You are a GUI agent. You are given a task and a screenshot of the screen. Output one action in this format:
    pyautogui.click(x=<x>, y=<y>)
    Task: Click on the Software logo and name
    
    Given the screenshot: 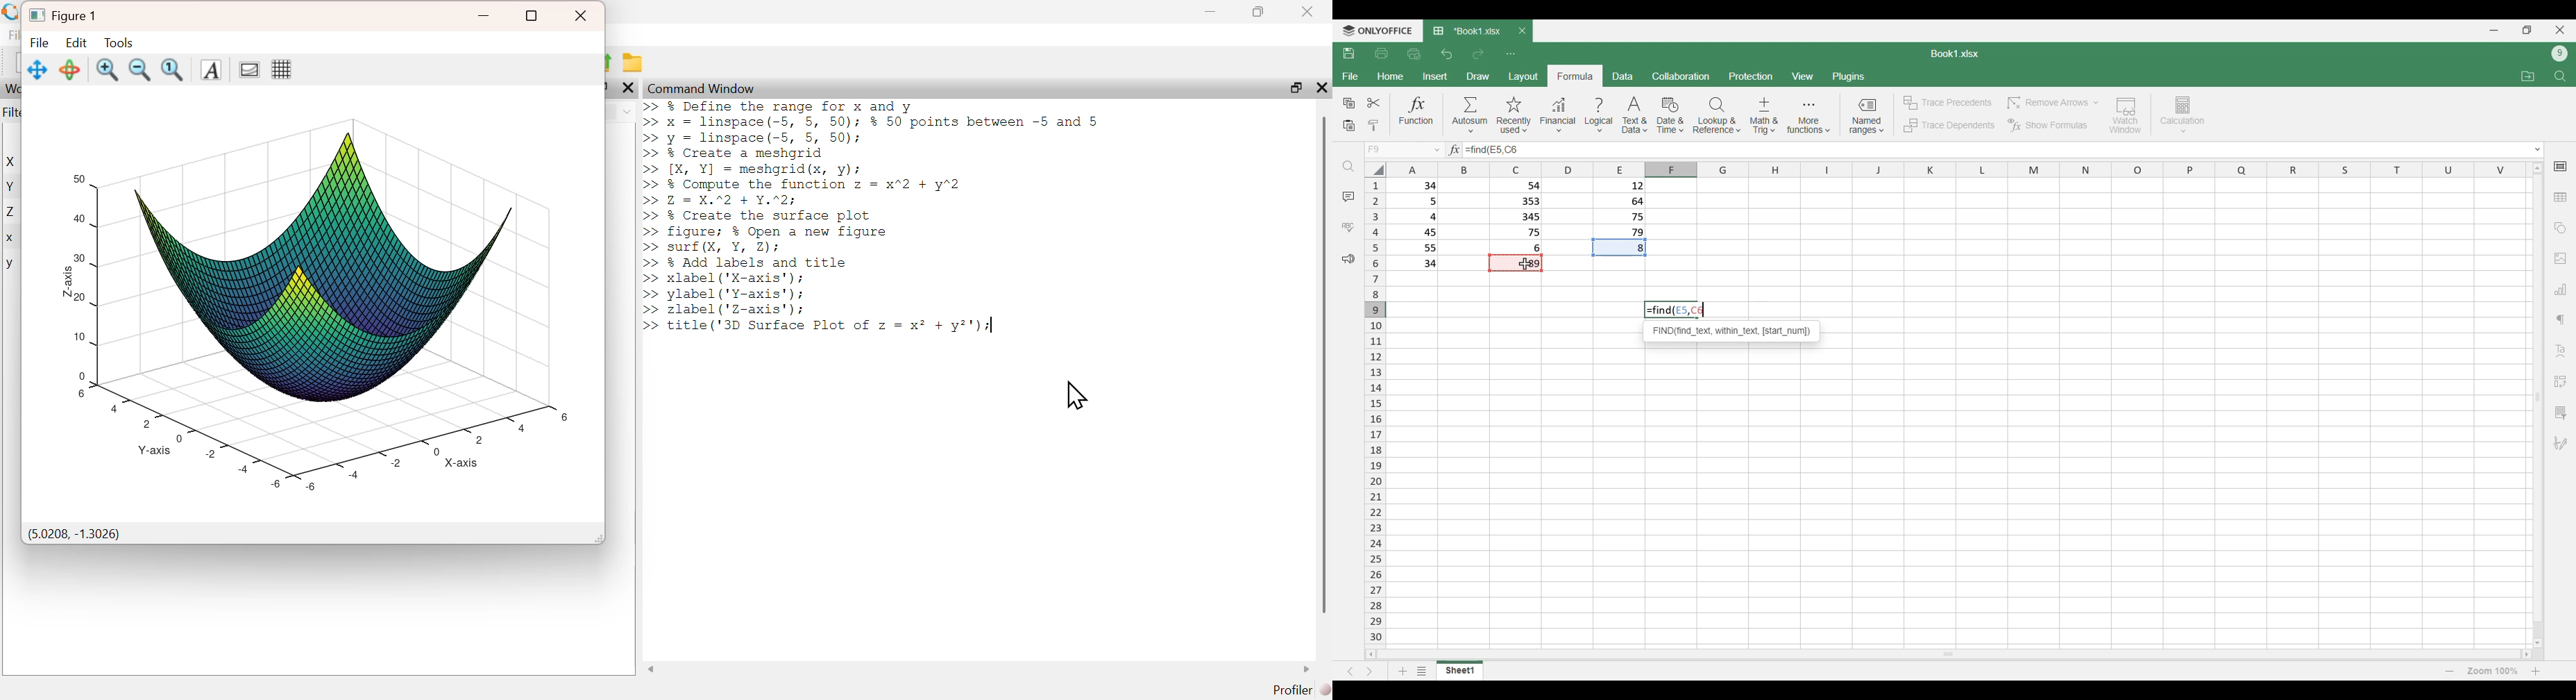 What is the action you would take?
    pyautogui.click(x=1376, y=31)
    